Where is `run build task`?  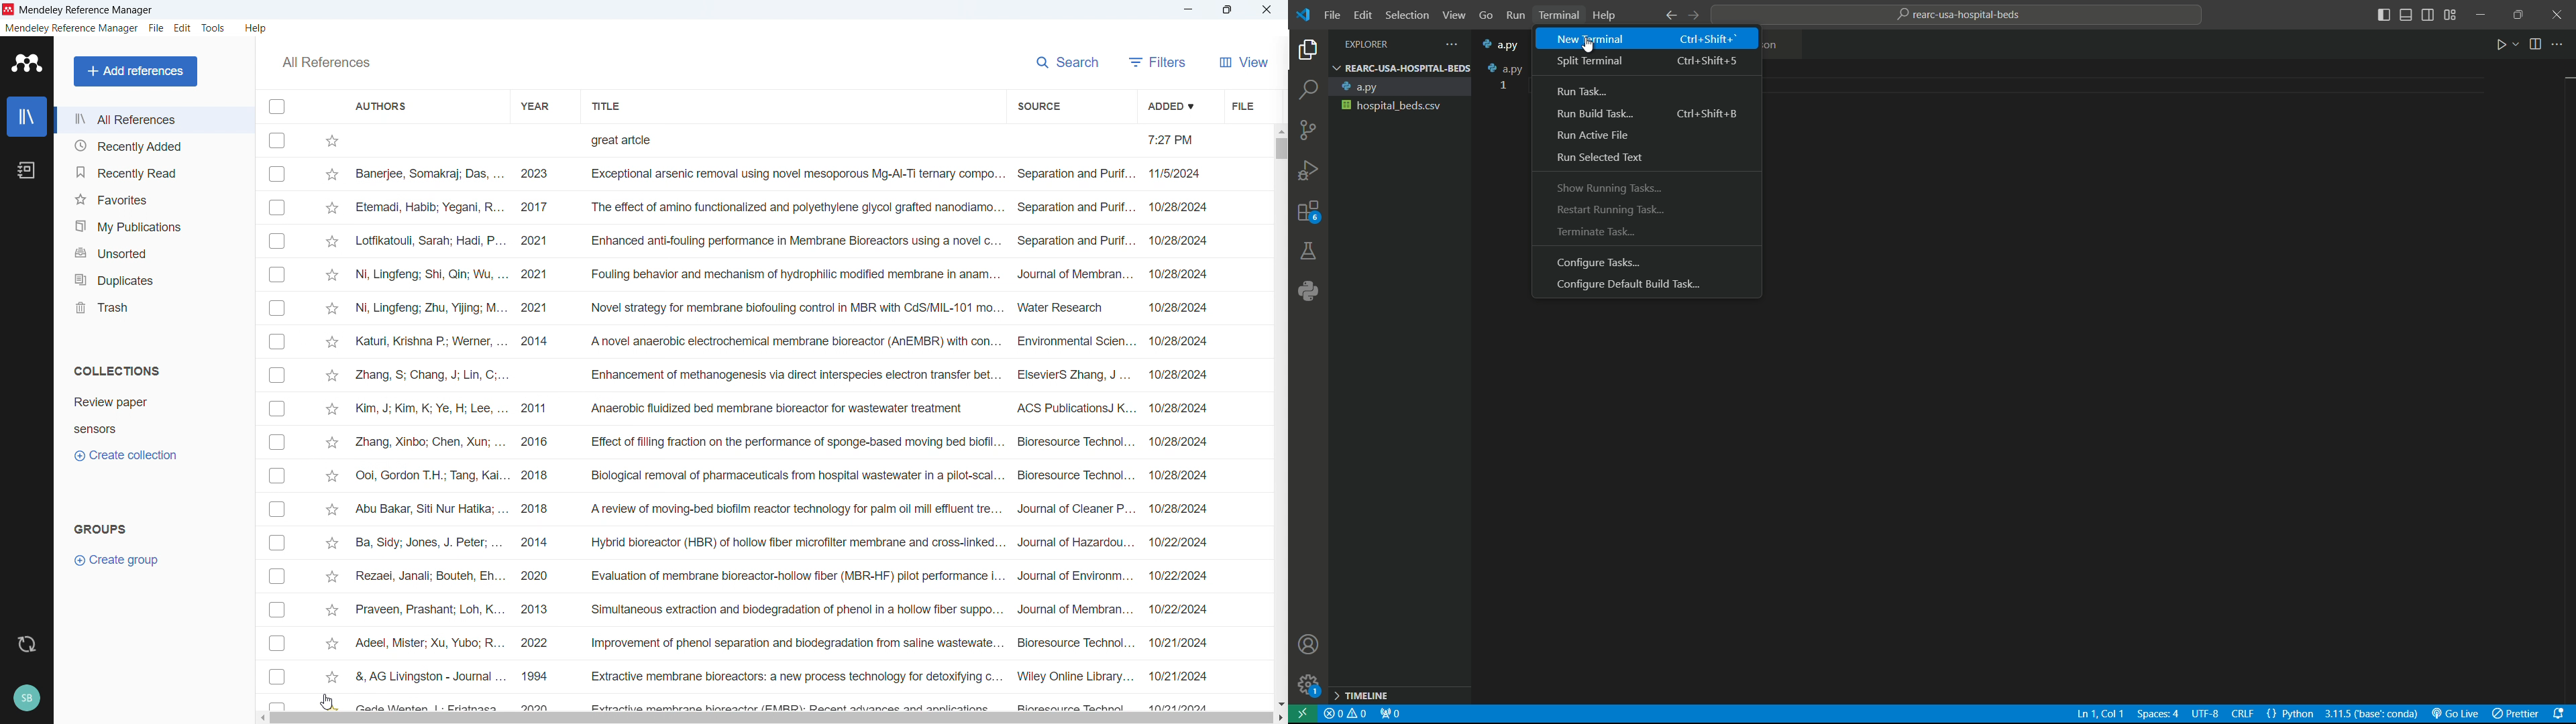 run build task is located at coordinates (1646, 115).